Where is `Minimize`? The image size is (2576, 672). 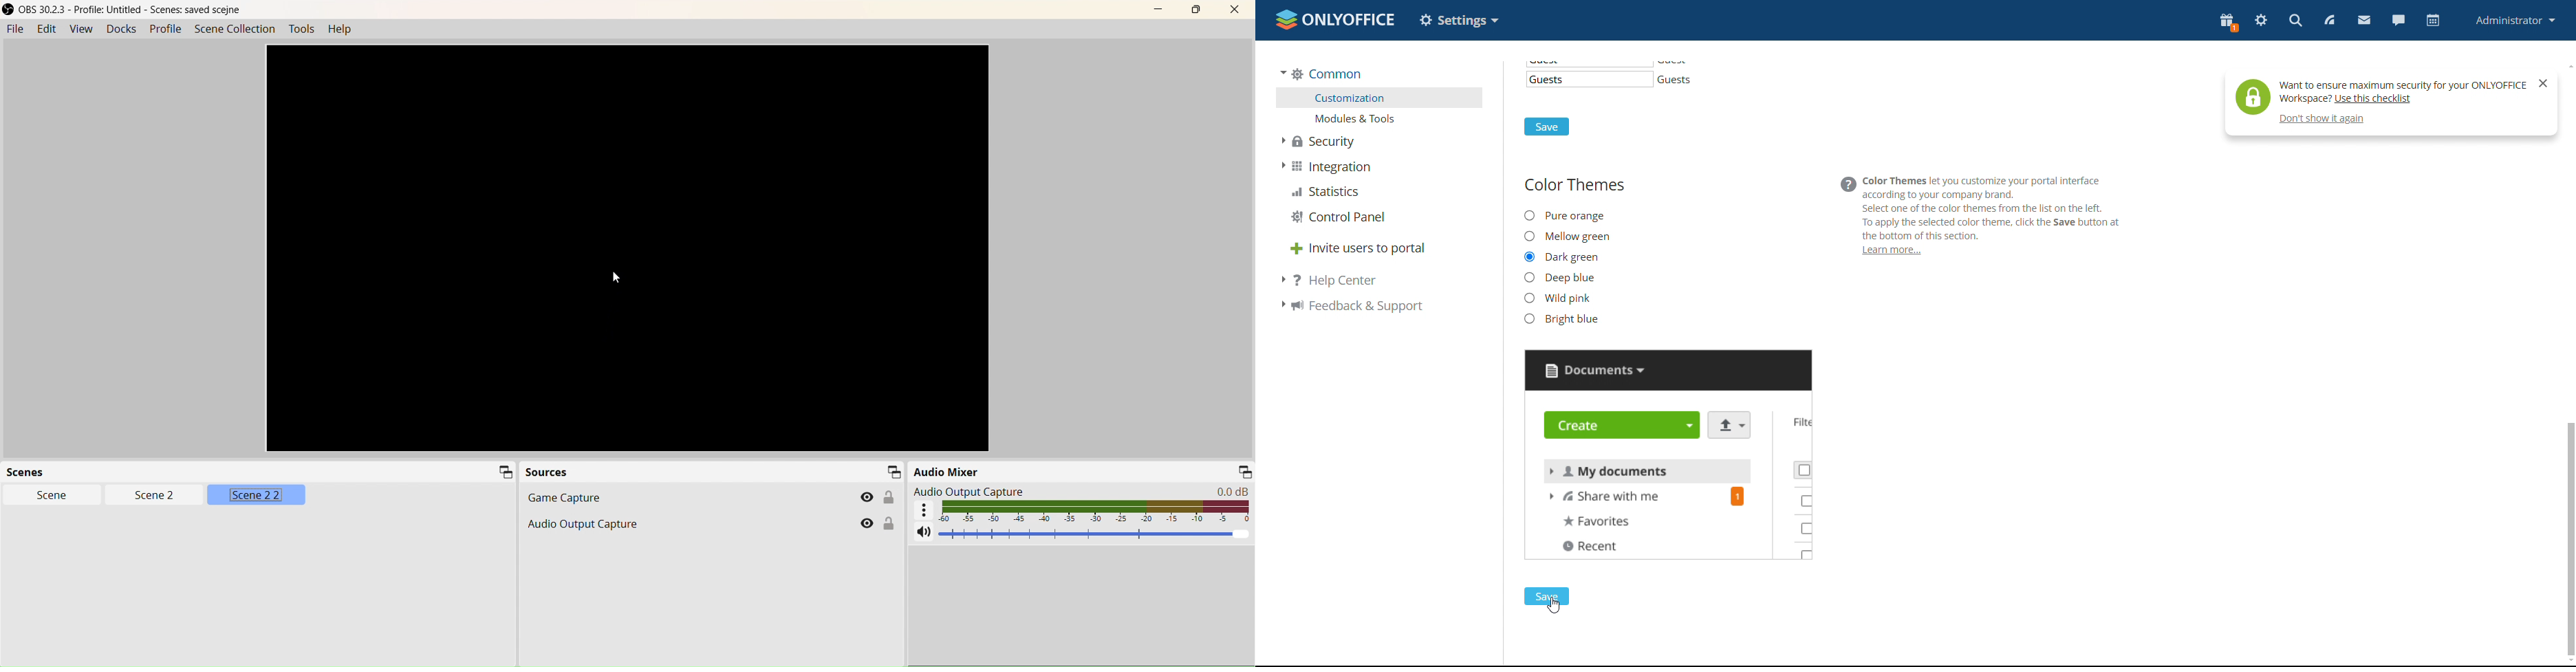 Minimize is located at coordinates (506, 471).